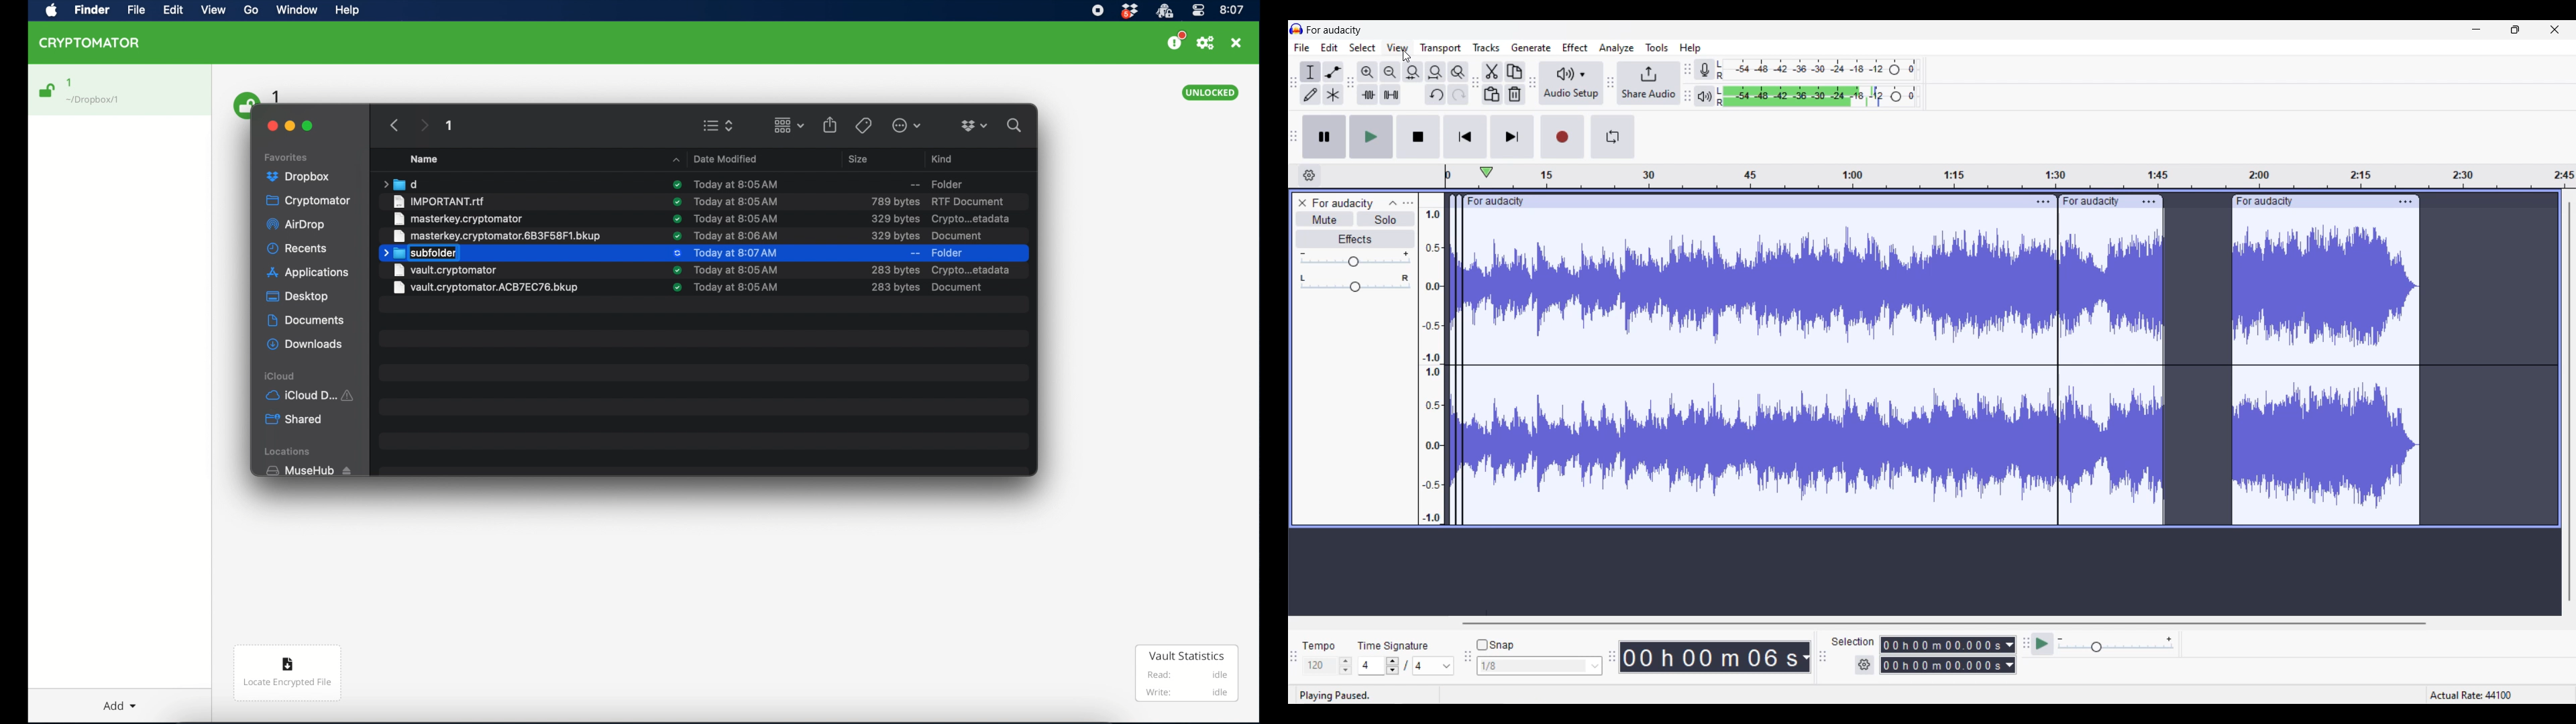  What do you see at coordinates (1354, 239) in the screenshot?
I see `Effects` at bounding box center [1354, 239].